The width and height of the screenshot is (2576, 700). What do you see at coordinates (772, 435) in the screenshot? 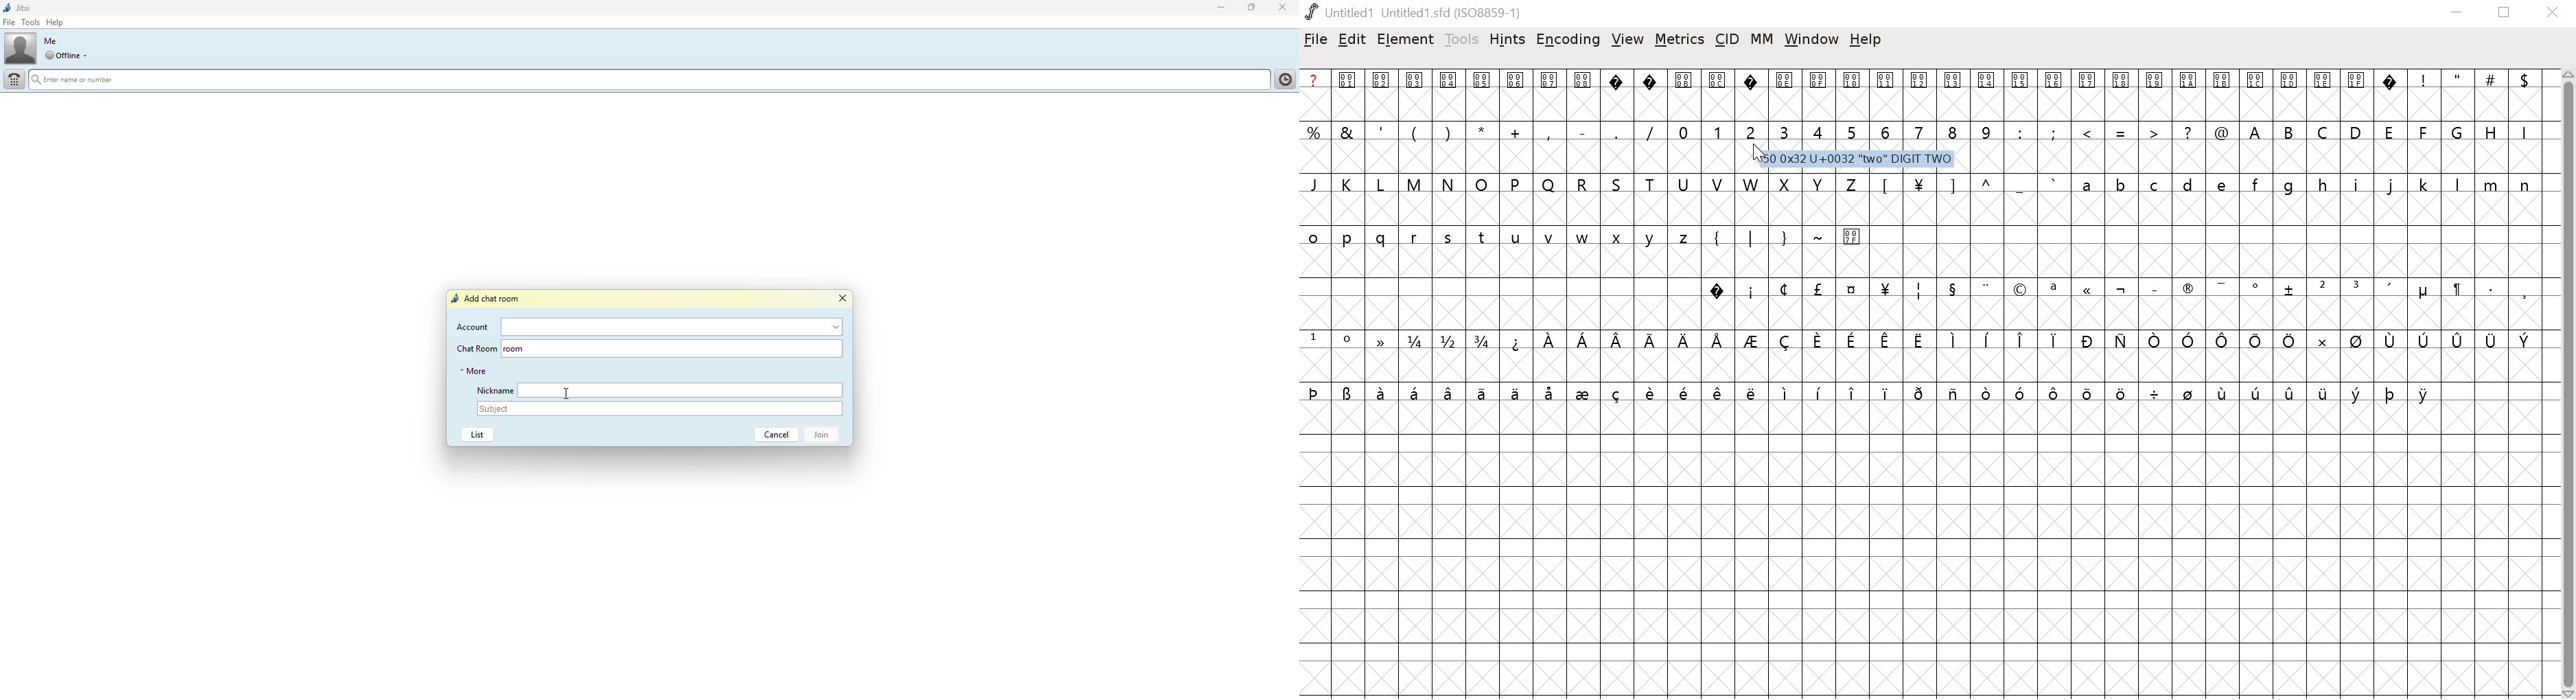
I see `cancel` at bounding box center [772, 435].